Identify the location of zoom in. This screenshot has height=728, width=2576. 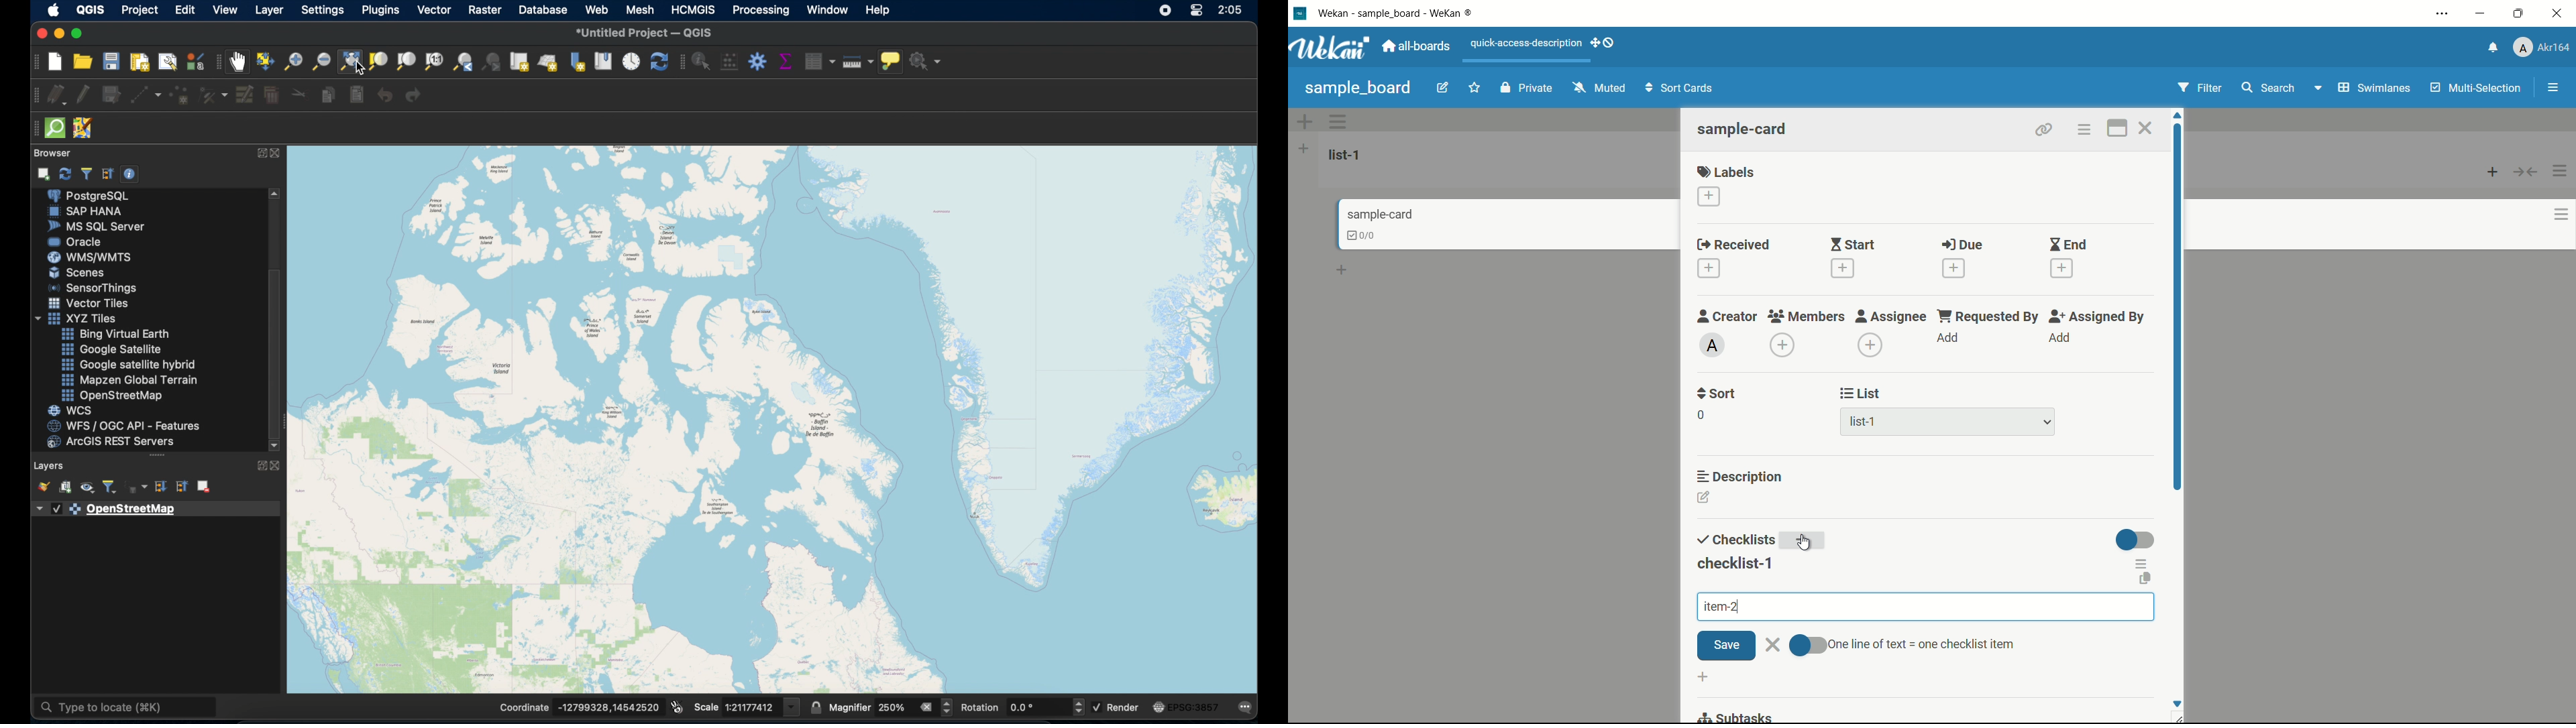
(292, 61).